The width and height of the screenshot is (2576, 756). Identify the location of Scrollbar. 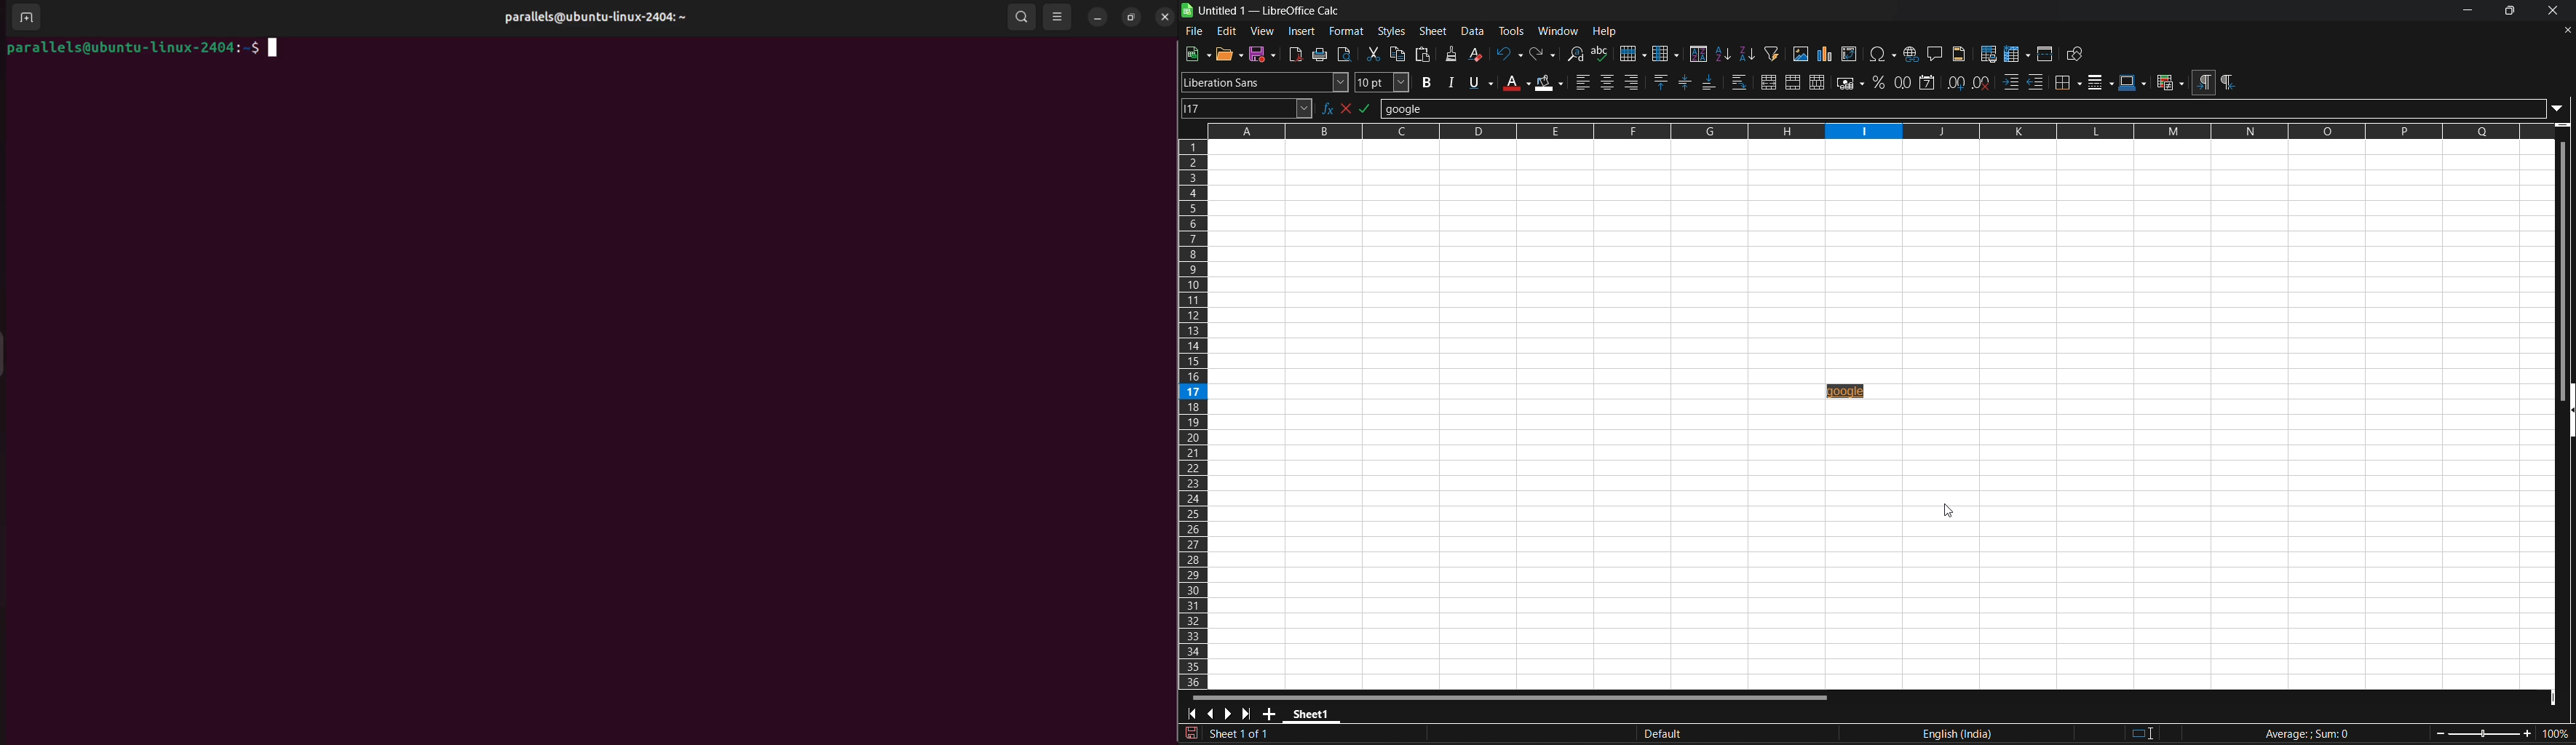
(1167, 364).